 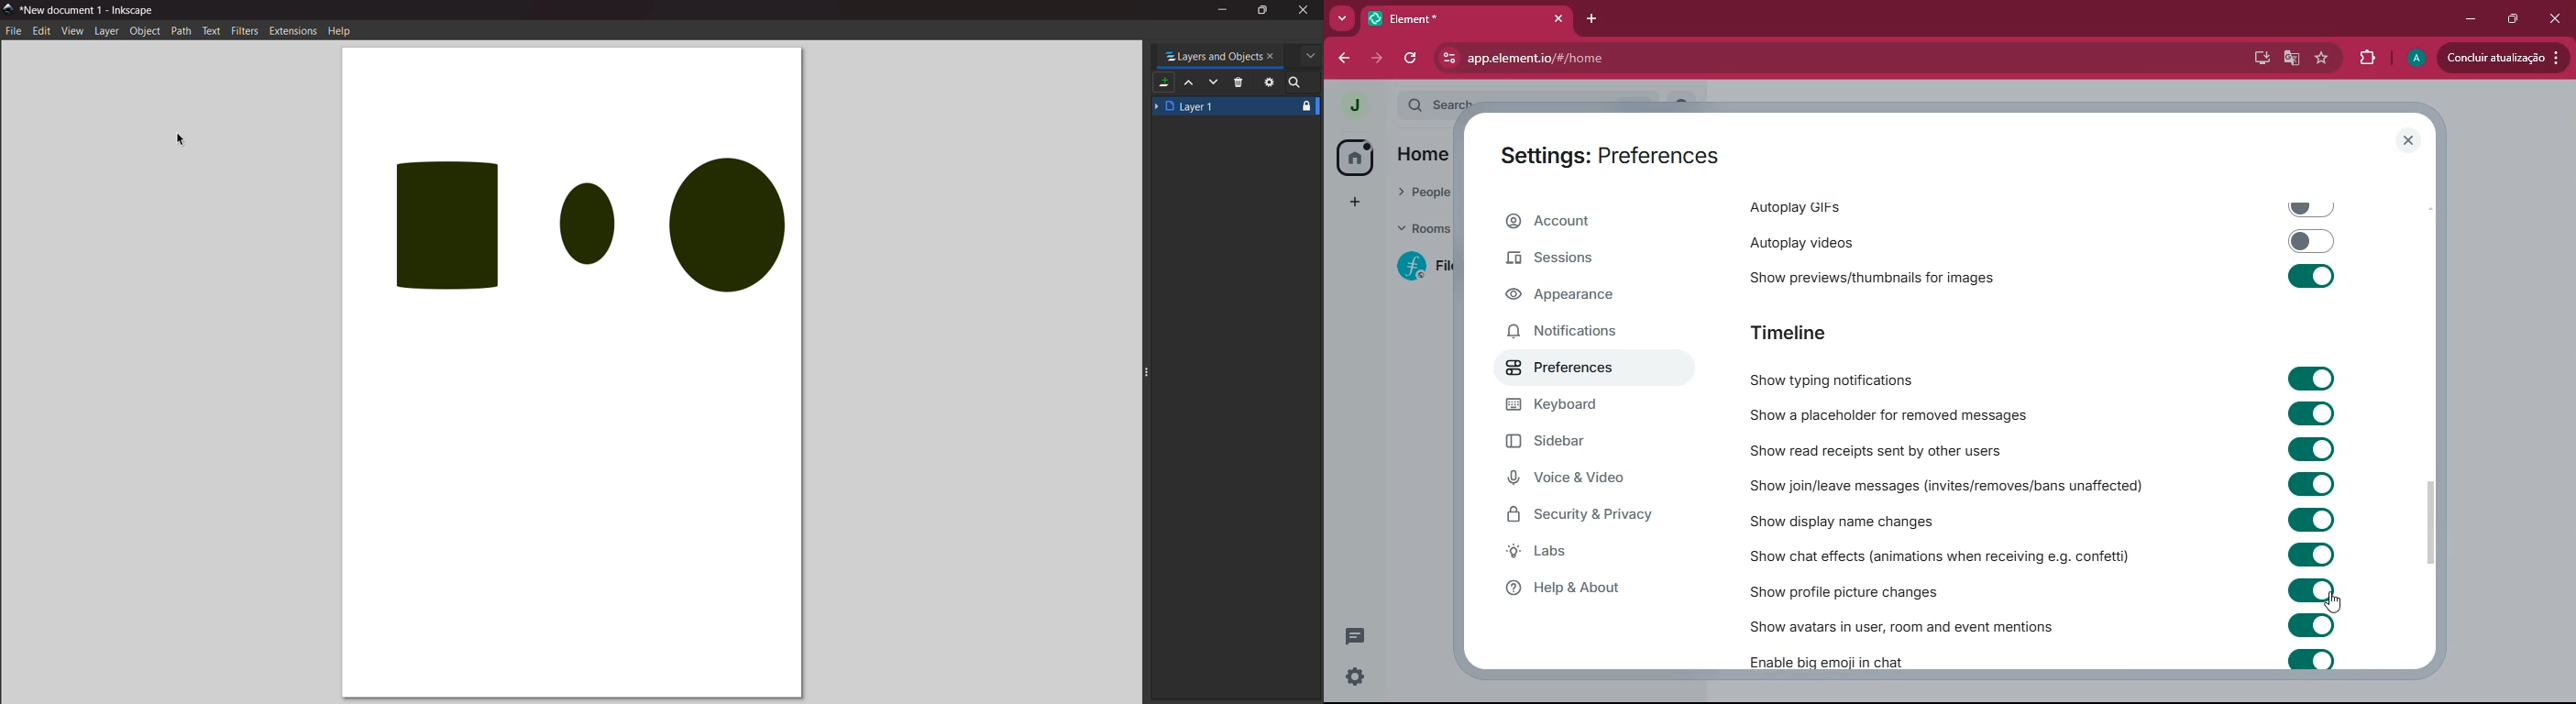 What do you see at coordinates (1573, 263) in the screenshot?
I see `sessions` at bounding box center [1573, 263].